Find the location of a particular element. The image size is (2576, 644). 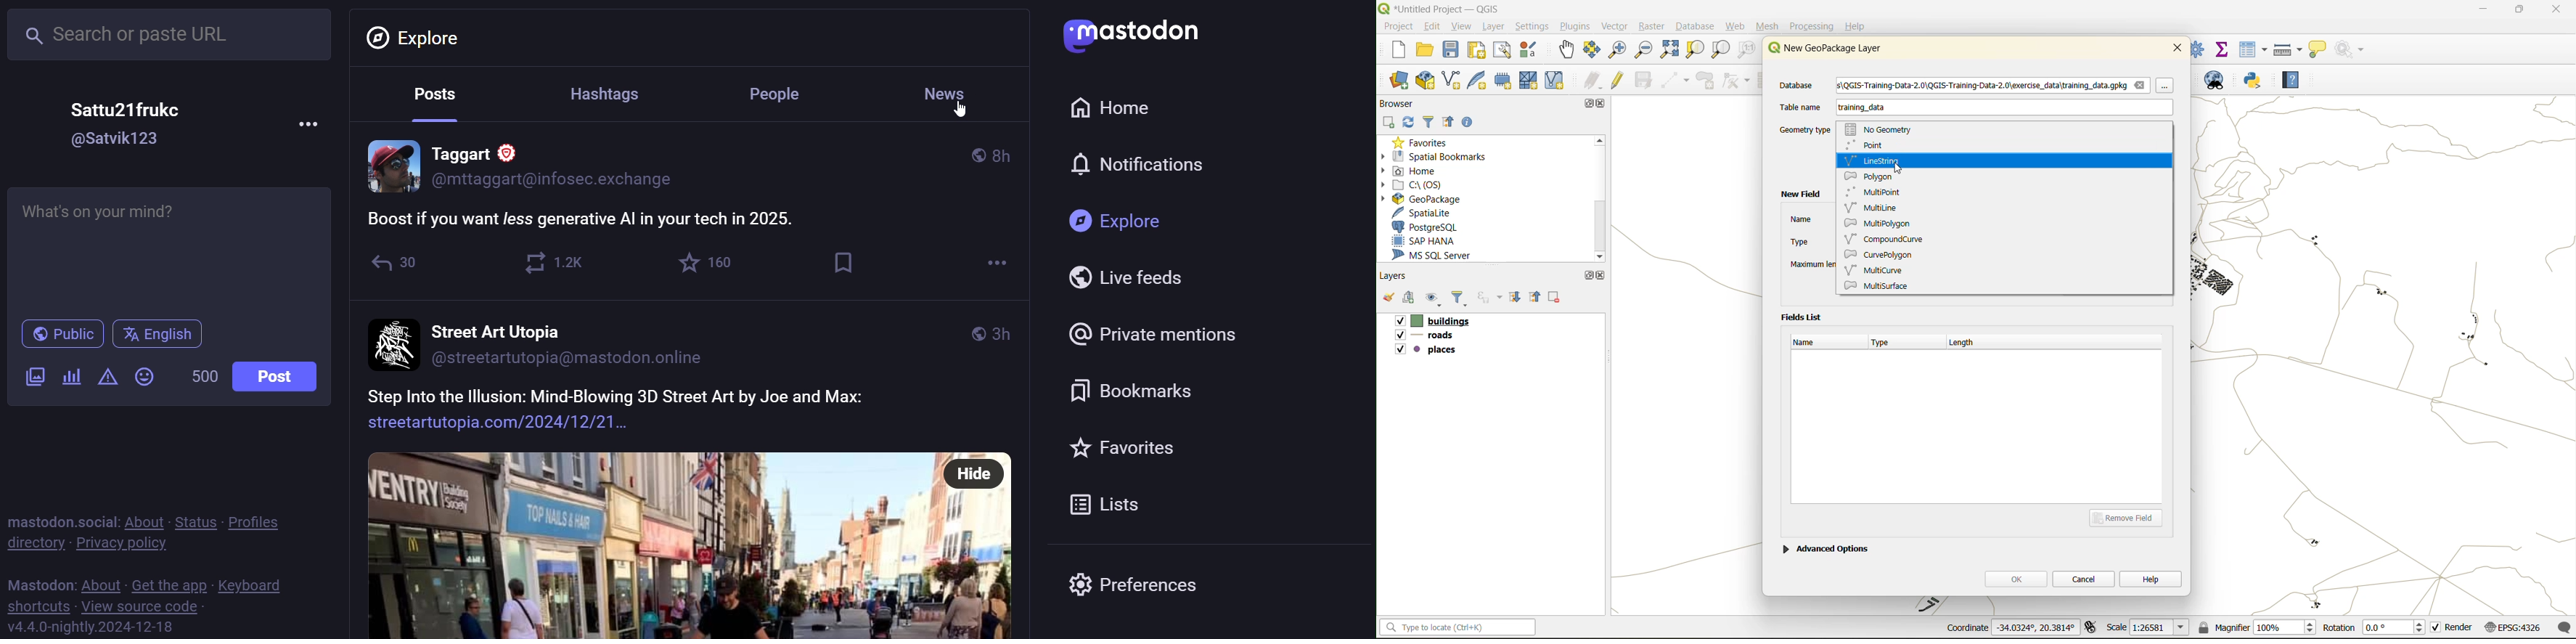

new geopackage  is located at coordinates (1426, 81).